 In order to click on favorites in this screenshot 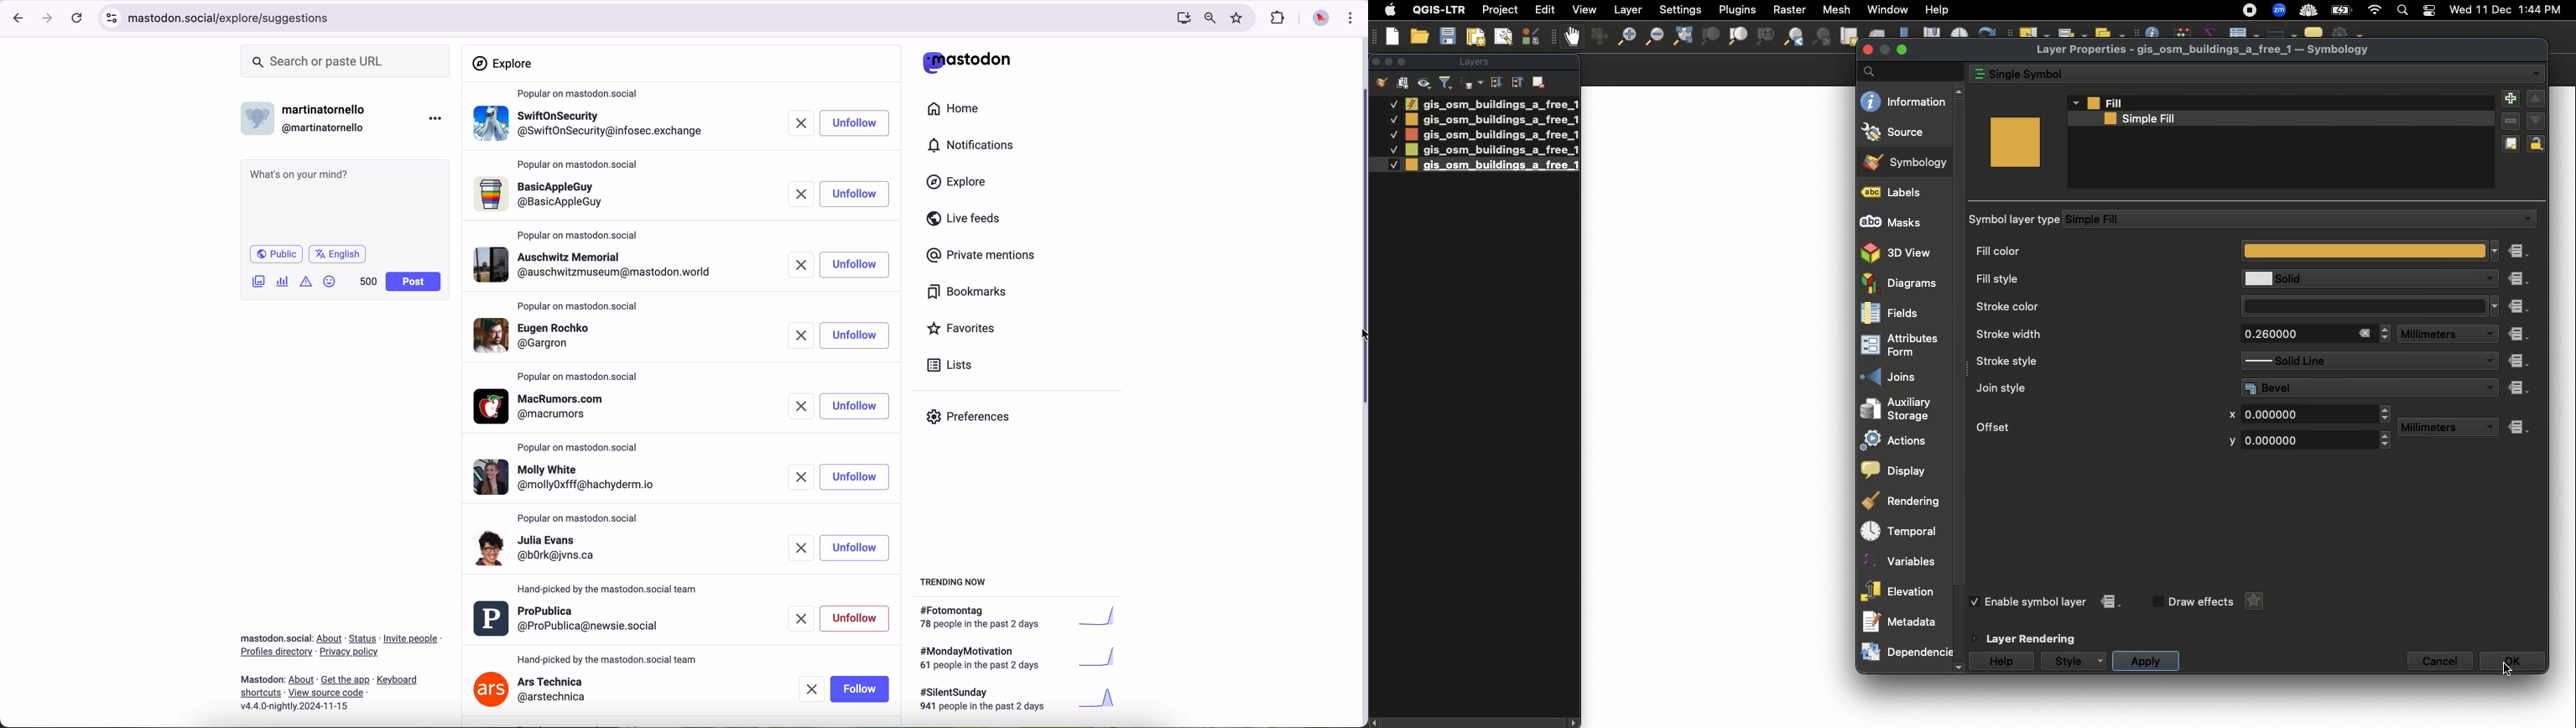, I will do `click(1239, 18)`.